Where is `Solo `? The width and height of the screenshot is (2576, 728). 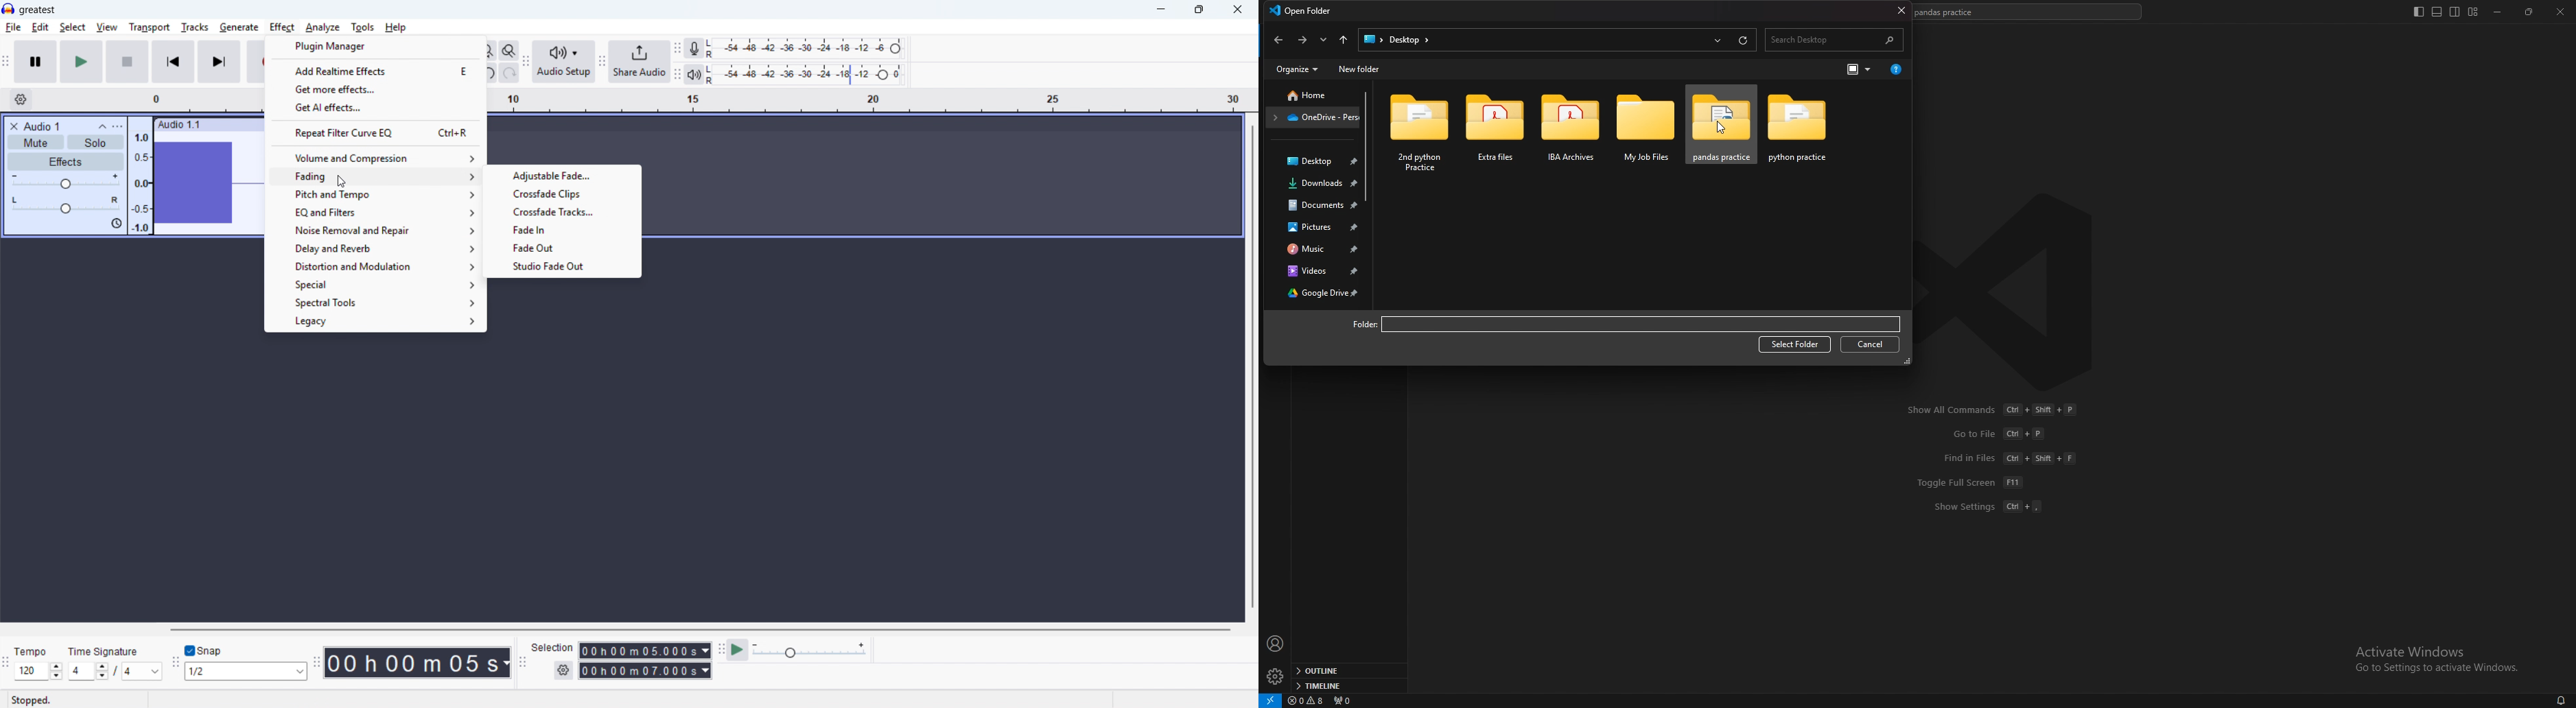
Solo  is located at coordinates (96, 143).